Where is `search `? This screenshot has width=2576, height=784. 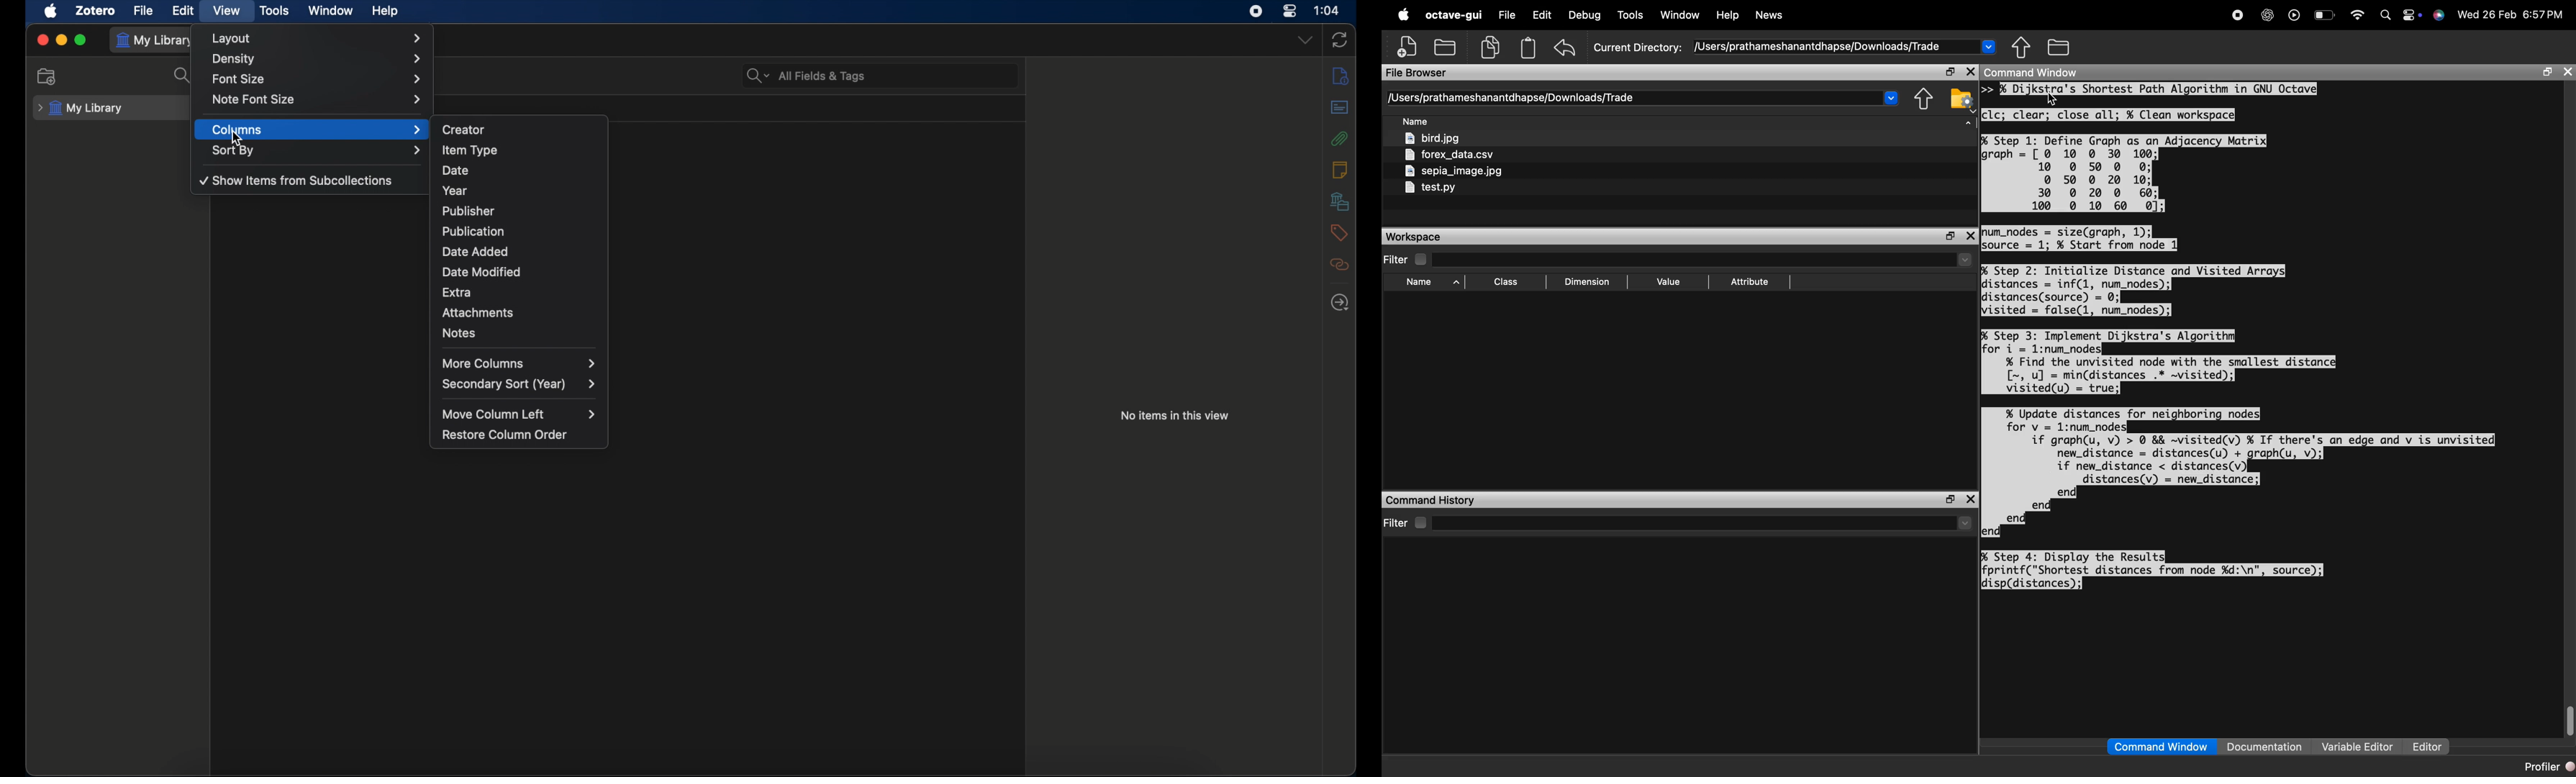
search  is located at coordinates (804, 76).